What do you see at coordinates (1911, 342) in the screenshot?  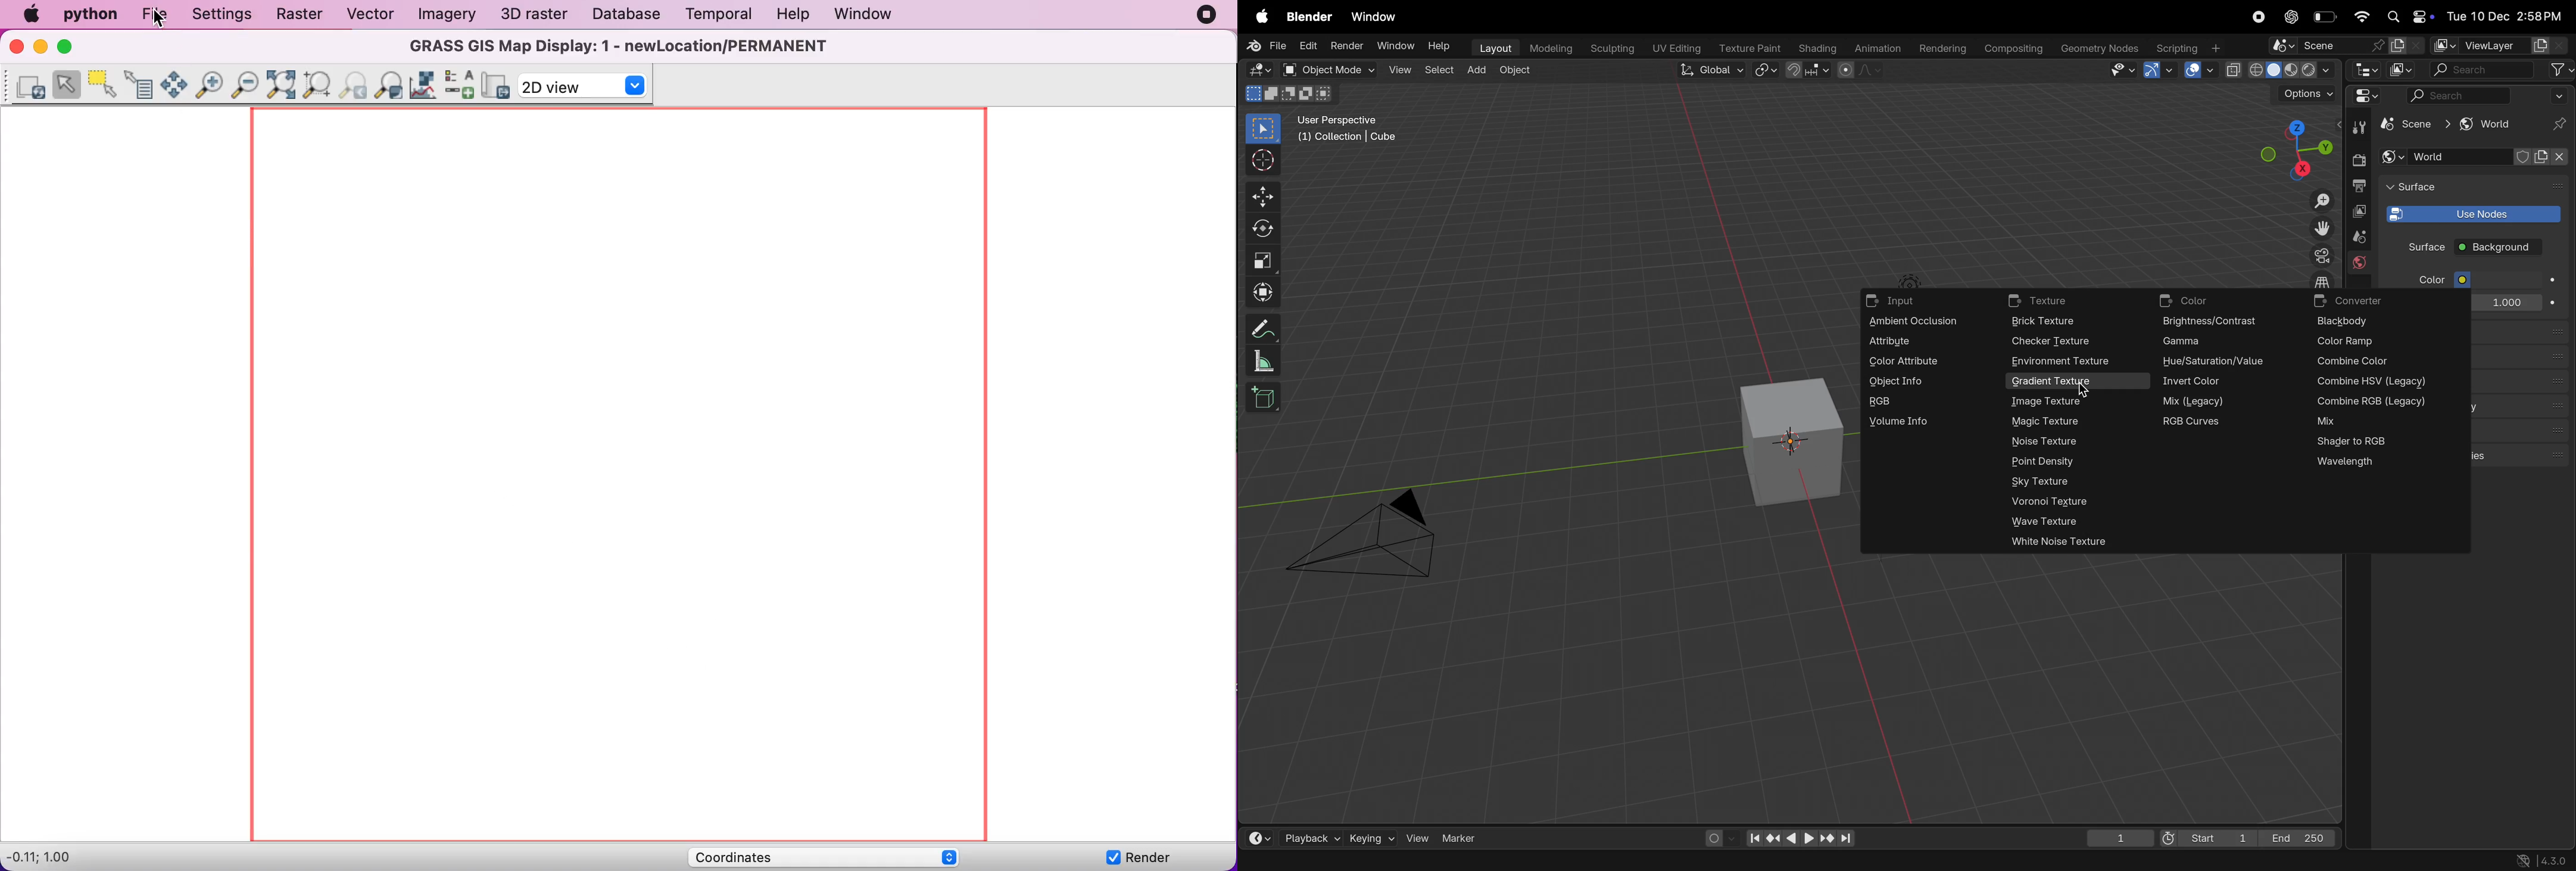 I see `attribute` at bounding box center [1911, 342].